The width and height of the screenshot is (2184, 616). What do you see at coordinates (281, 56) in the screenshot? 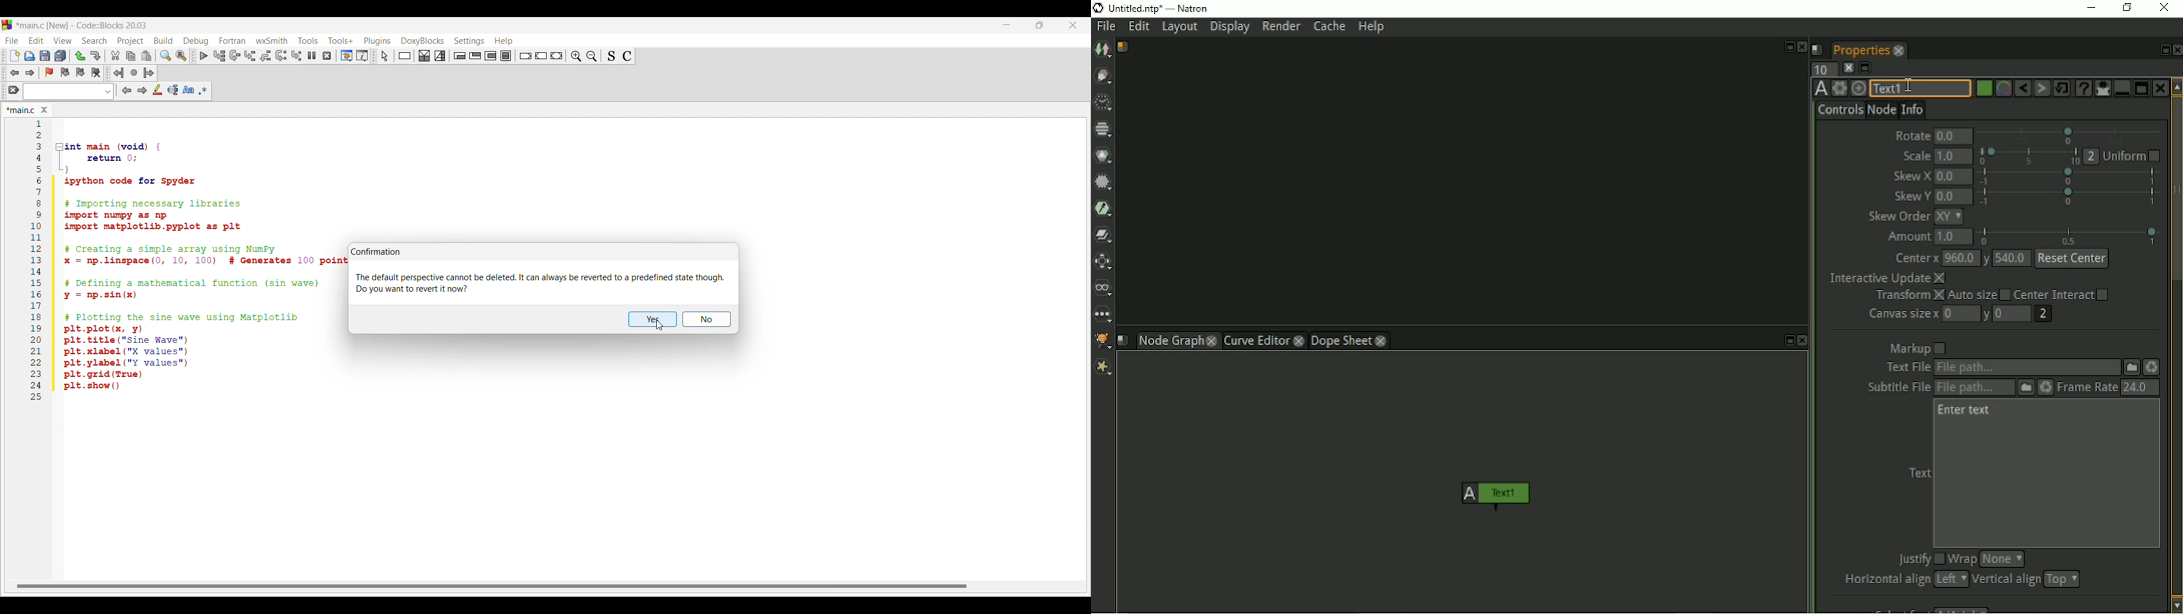
I see `Next instruction` at bounding box center [281, 56].